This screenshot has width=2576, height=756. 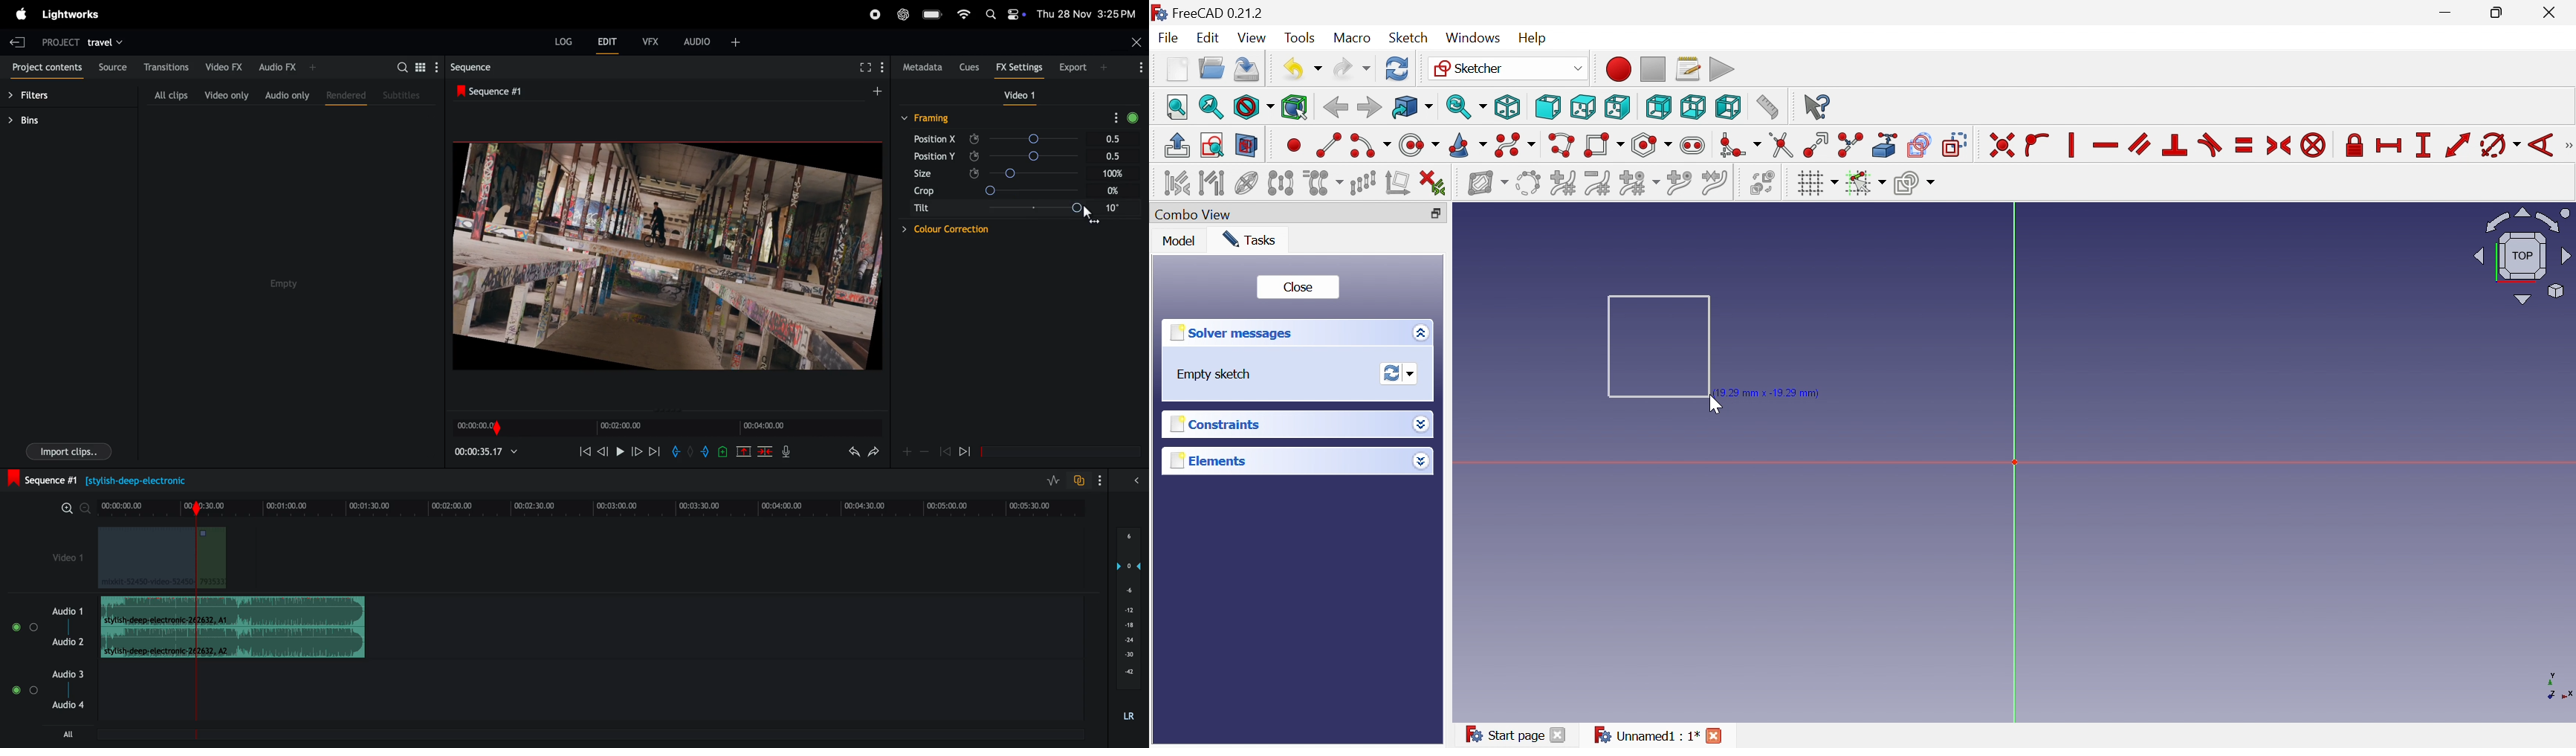 What do you see at coordinates (1584, 106) in the screenshot?
I see `Top` at bounding box center [1584, 106].